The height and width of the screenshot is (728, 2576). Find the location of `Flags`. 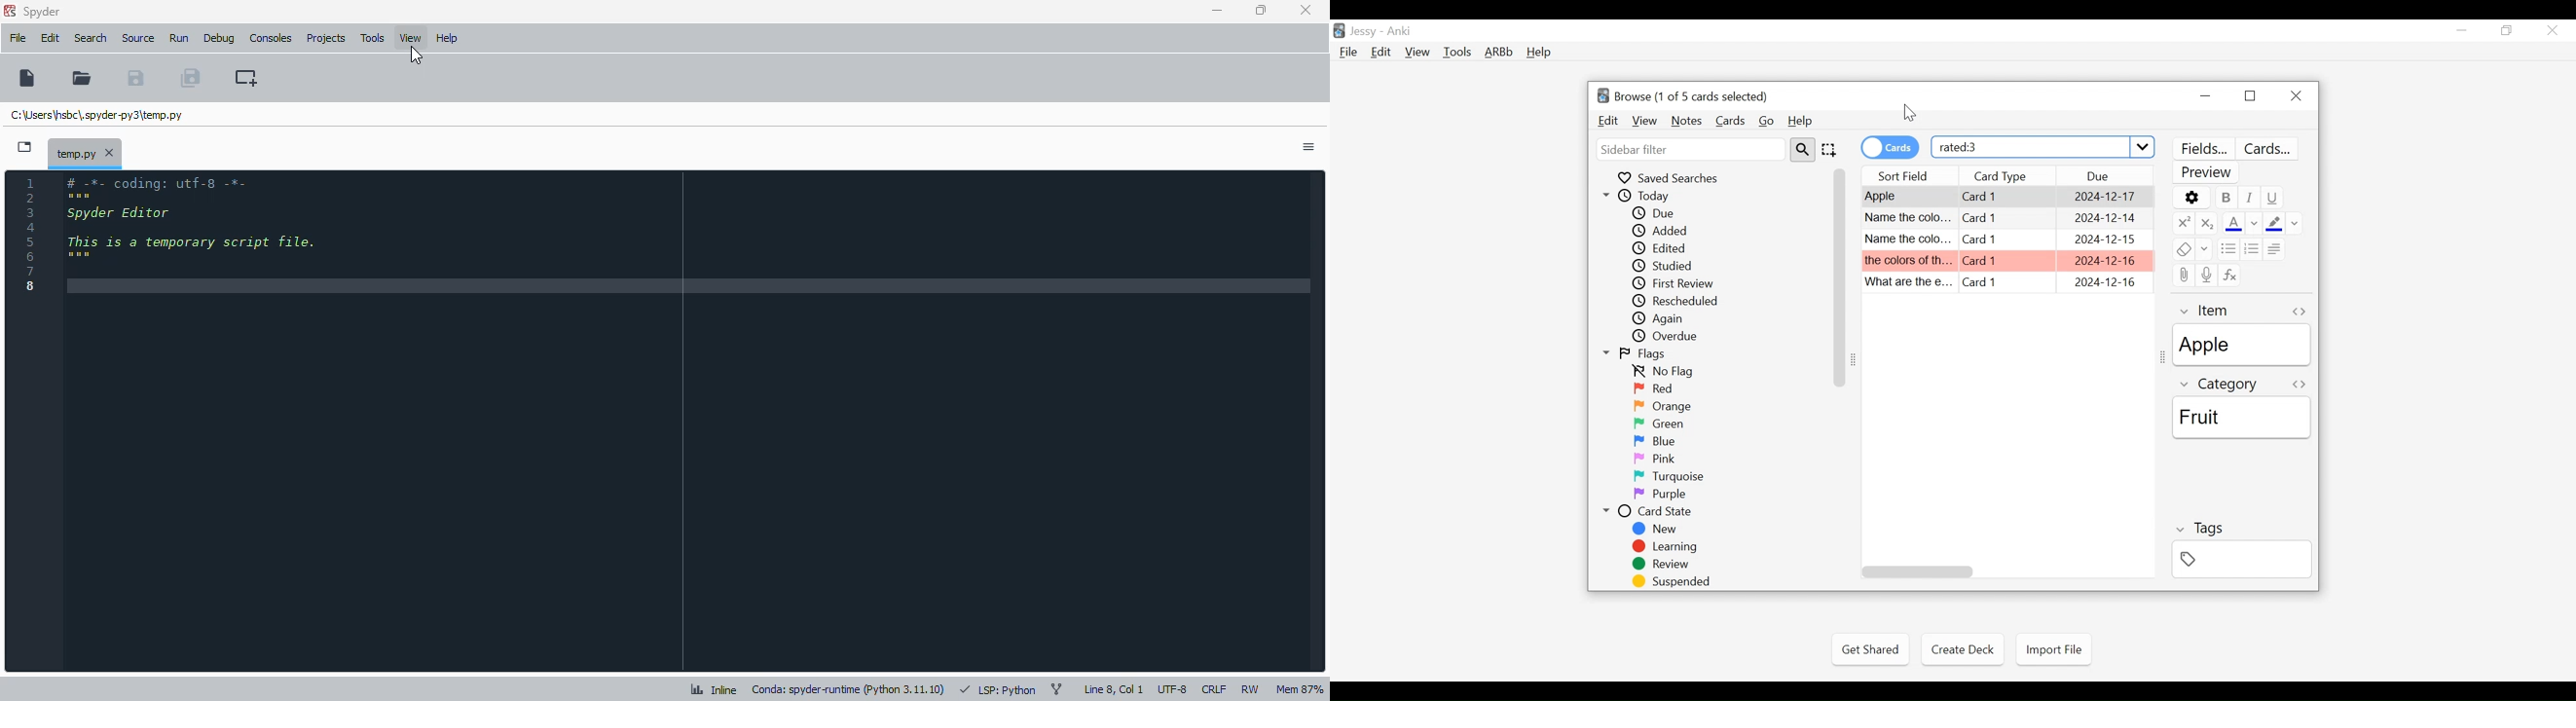

Flags is located at coordinates (1643, 354).